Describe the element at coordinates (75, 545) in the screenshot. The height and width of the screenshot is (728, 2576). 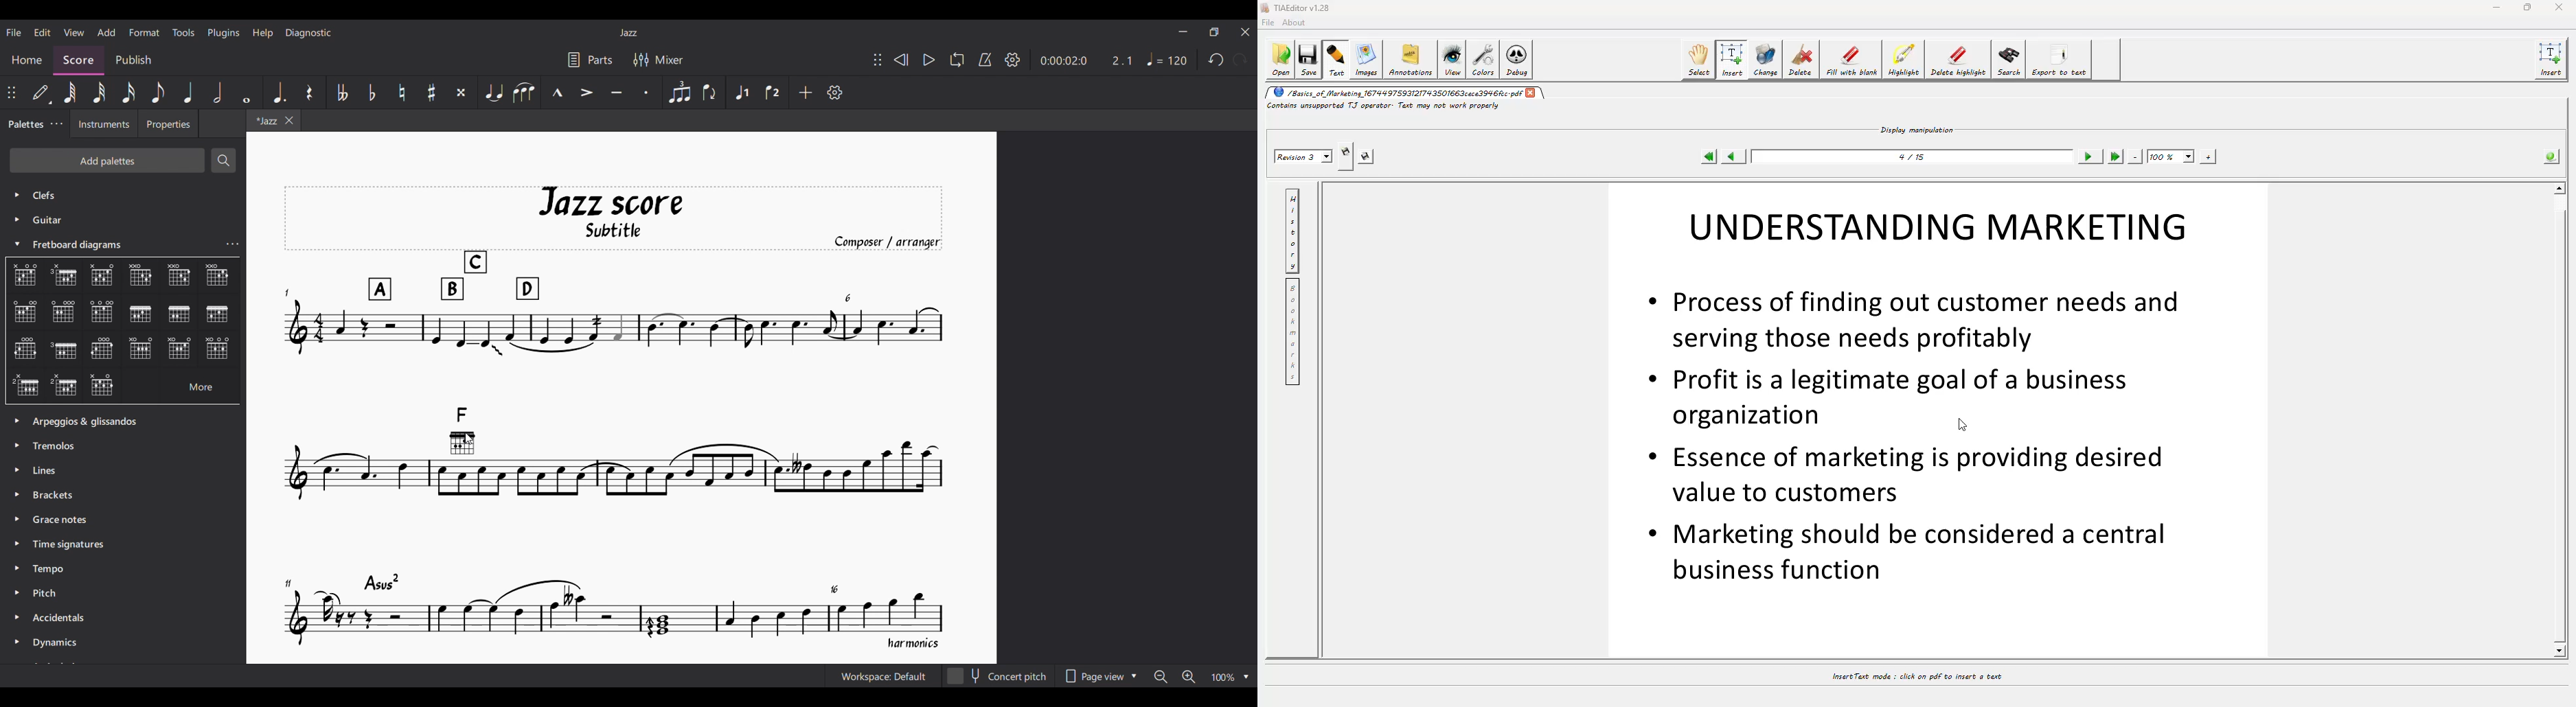
I see `Time` at that location.